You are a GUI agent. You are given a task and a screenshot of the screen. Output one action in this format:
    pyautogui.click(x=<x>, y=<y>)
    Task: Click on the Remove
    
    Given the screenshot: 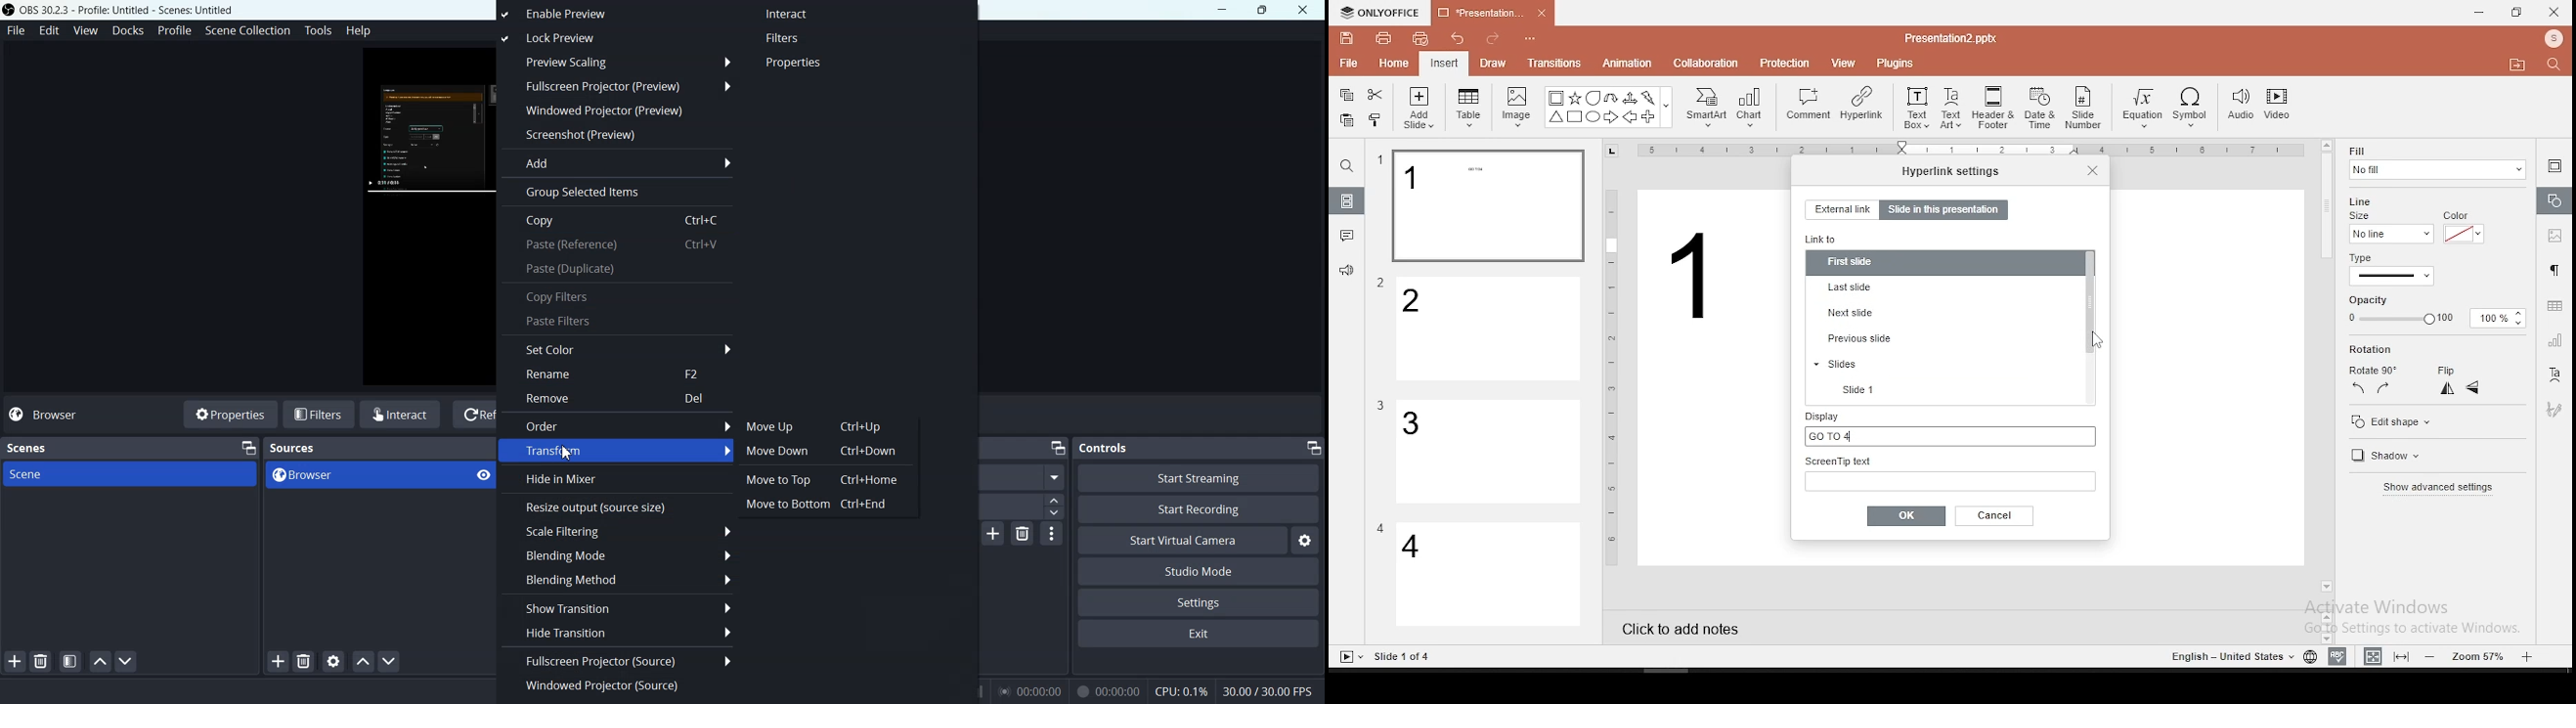 What is the action you would take?
    pyautogui.click(x=618, y=400)
    